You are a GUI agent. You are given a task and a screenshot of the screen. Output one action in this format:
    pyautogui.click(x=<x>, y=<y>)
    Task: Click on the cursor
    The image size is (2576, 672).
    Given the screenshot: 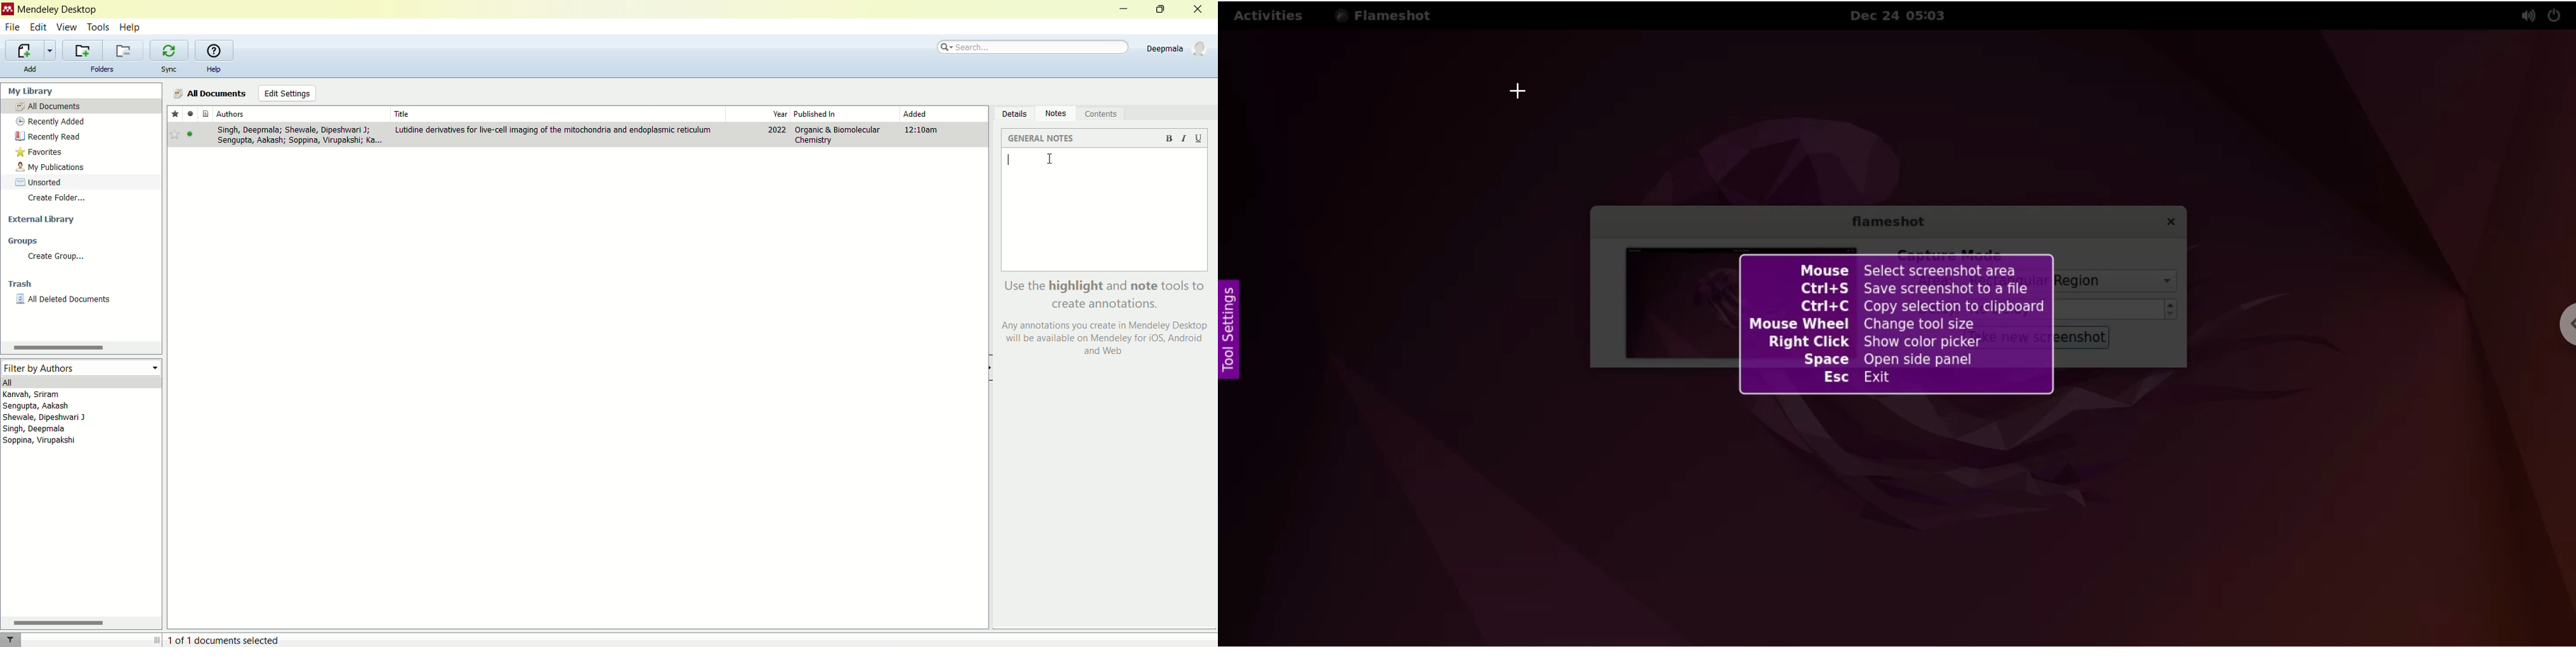 What is the action you would take?
    pyautogui.click(x=1050, y=162)
    